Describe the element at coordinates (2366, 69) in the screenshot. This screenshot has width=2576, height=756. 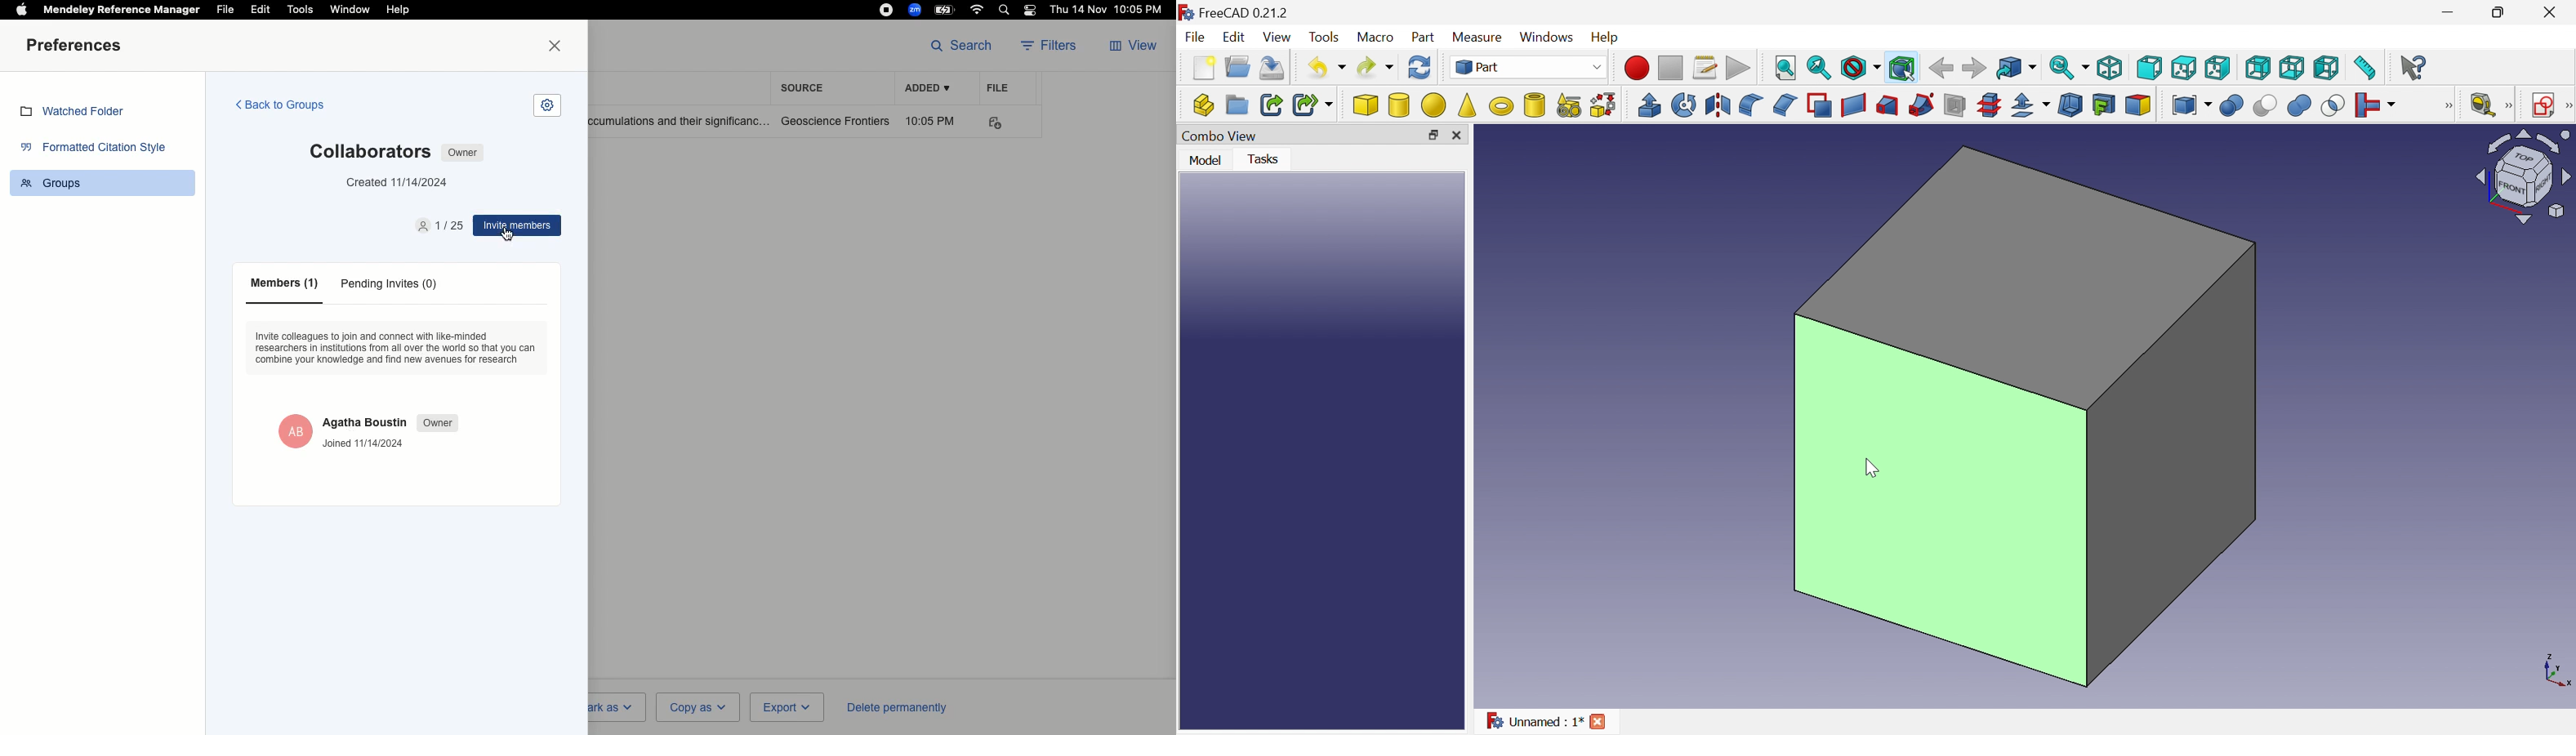
I see `Measure distance` at that location.